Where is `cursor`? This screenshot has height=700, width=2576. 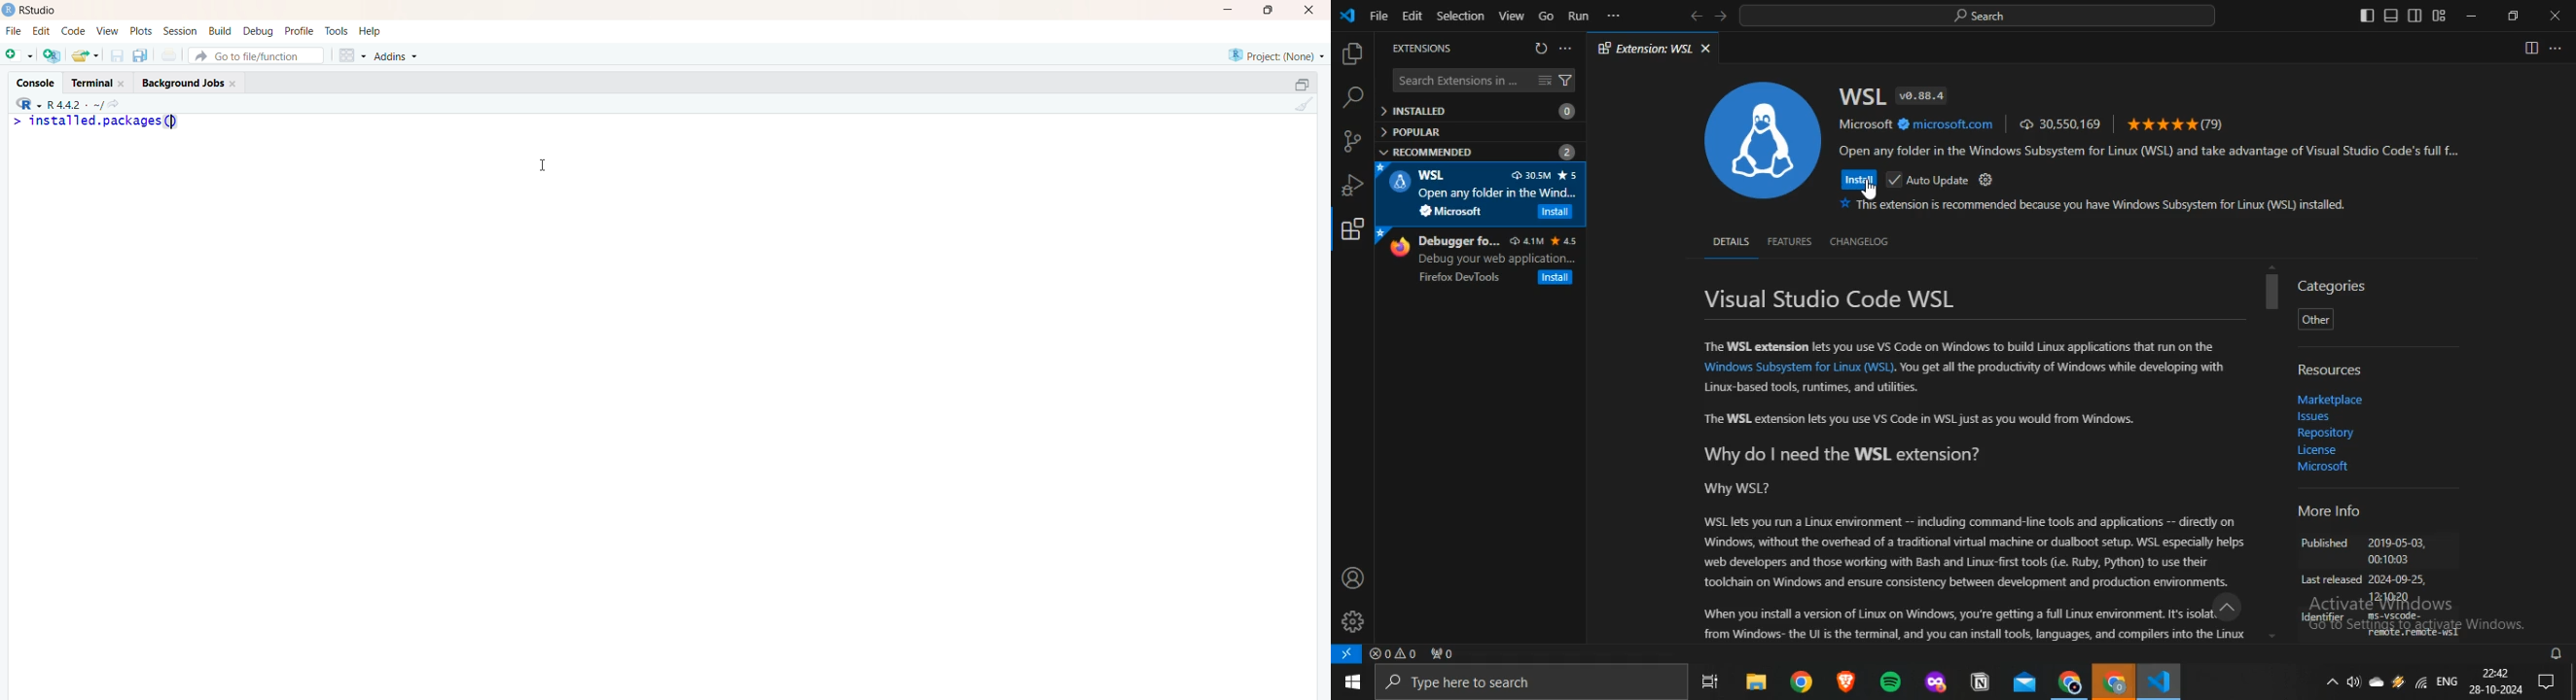 cursor is located at coordinates (544, 165).